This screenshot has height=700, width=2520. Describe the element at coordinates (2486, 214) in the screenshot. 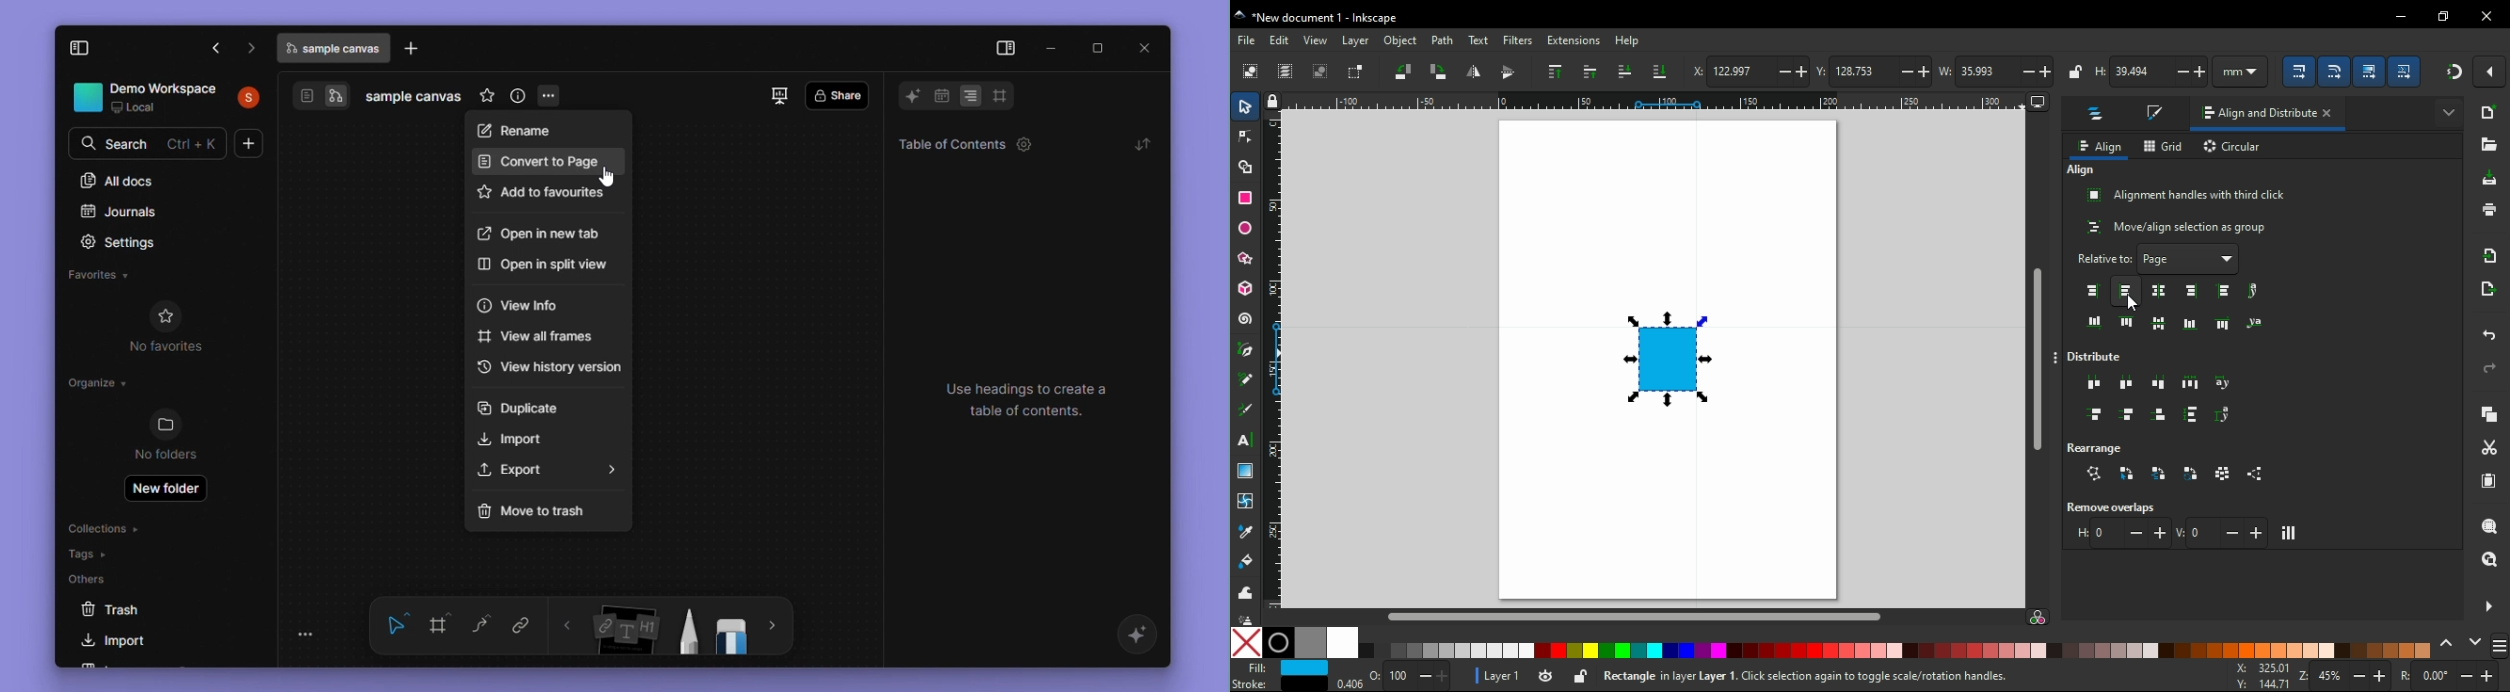

I see `print` at that location.